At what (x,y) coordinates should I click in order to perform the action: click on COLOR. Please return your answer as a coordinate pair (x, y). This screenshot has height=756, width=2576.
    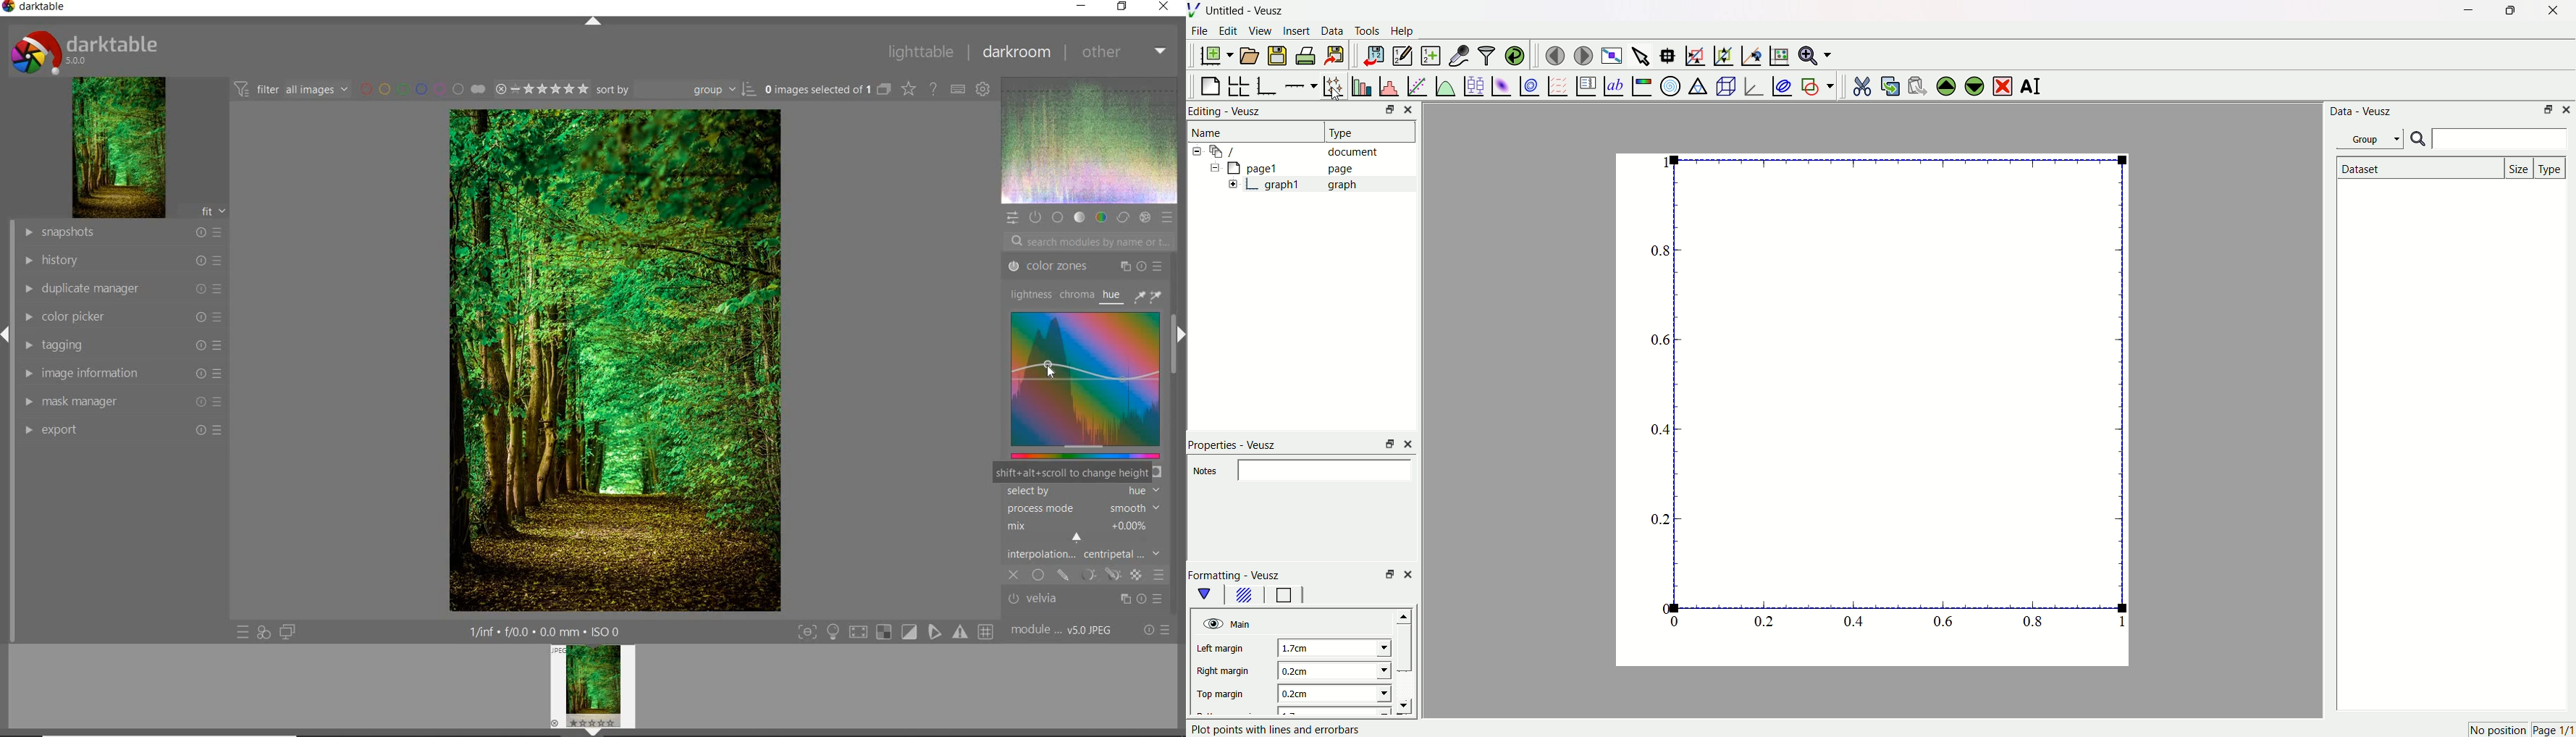
    Looking at the image, I should click on (1103, 217).